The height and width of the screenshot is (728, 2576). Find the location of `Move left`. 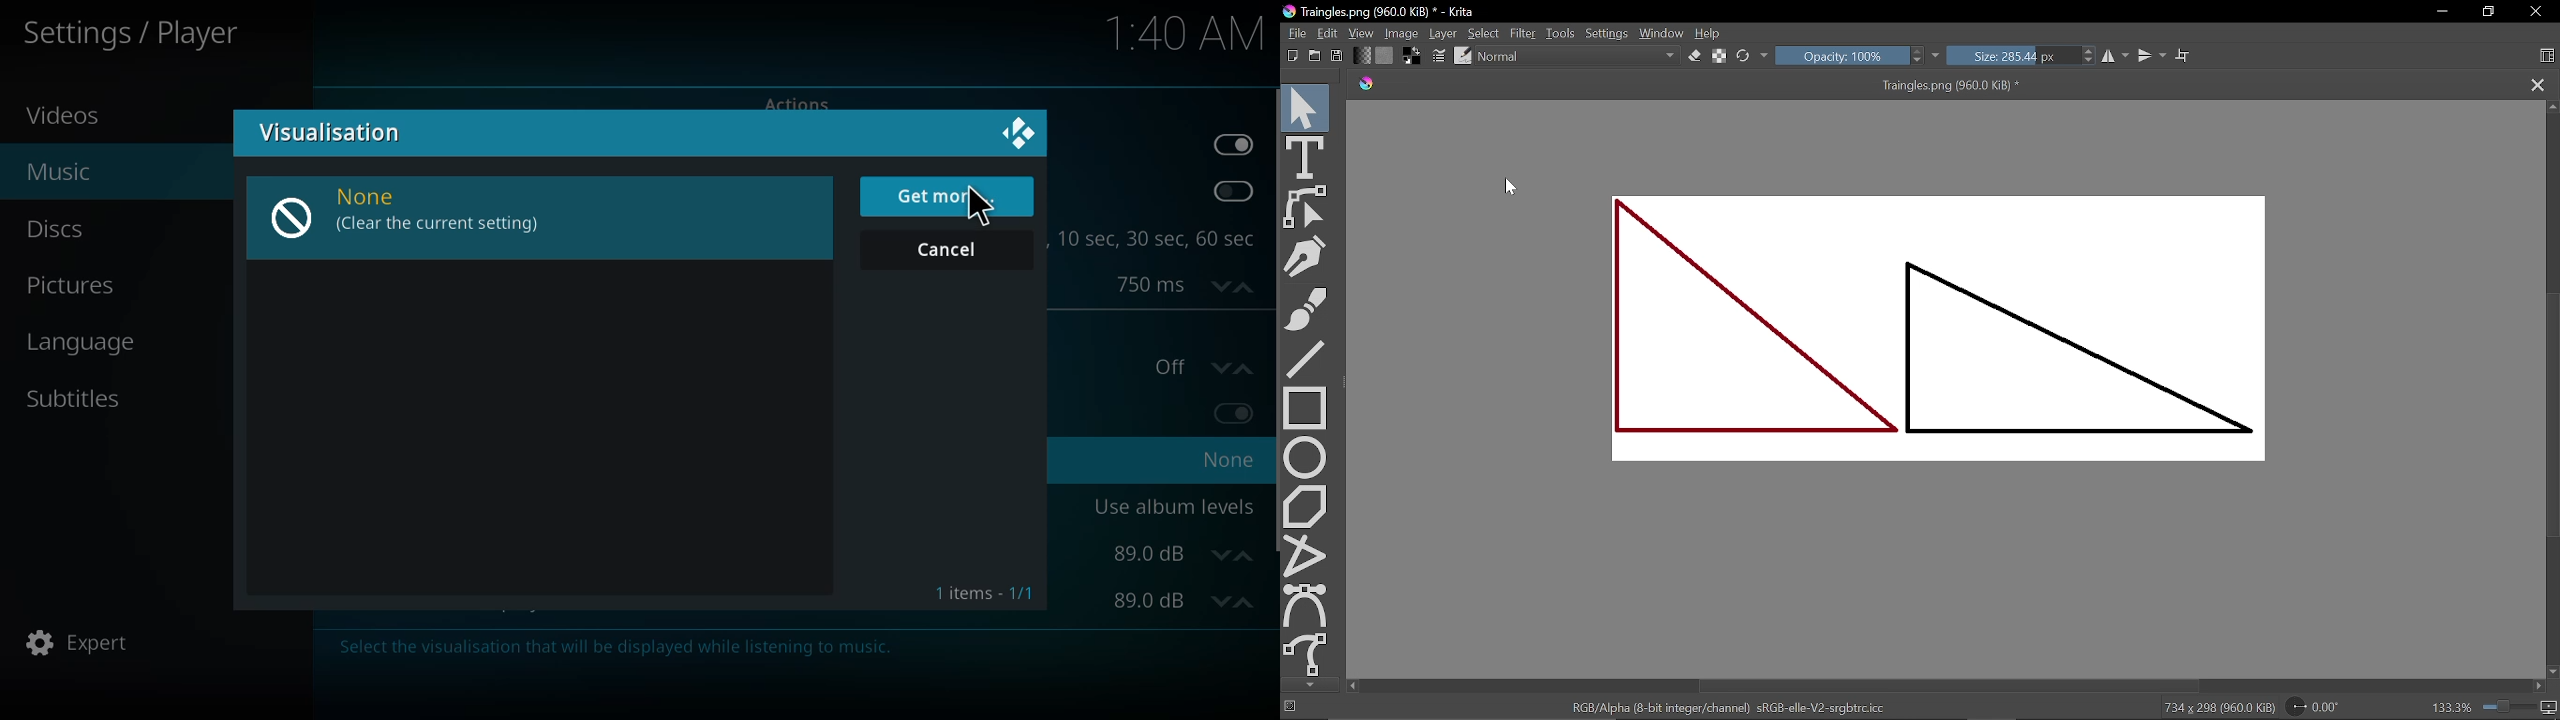

Move left is located at coordinates (1354, 685).